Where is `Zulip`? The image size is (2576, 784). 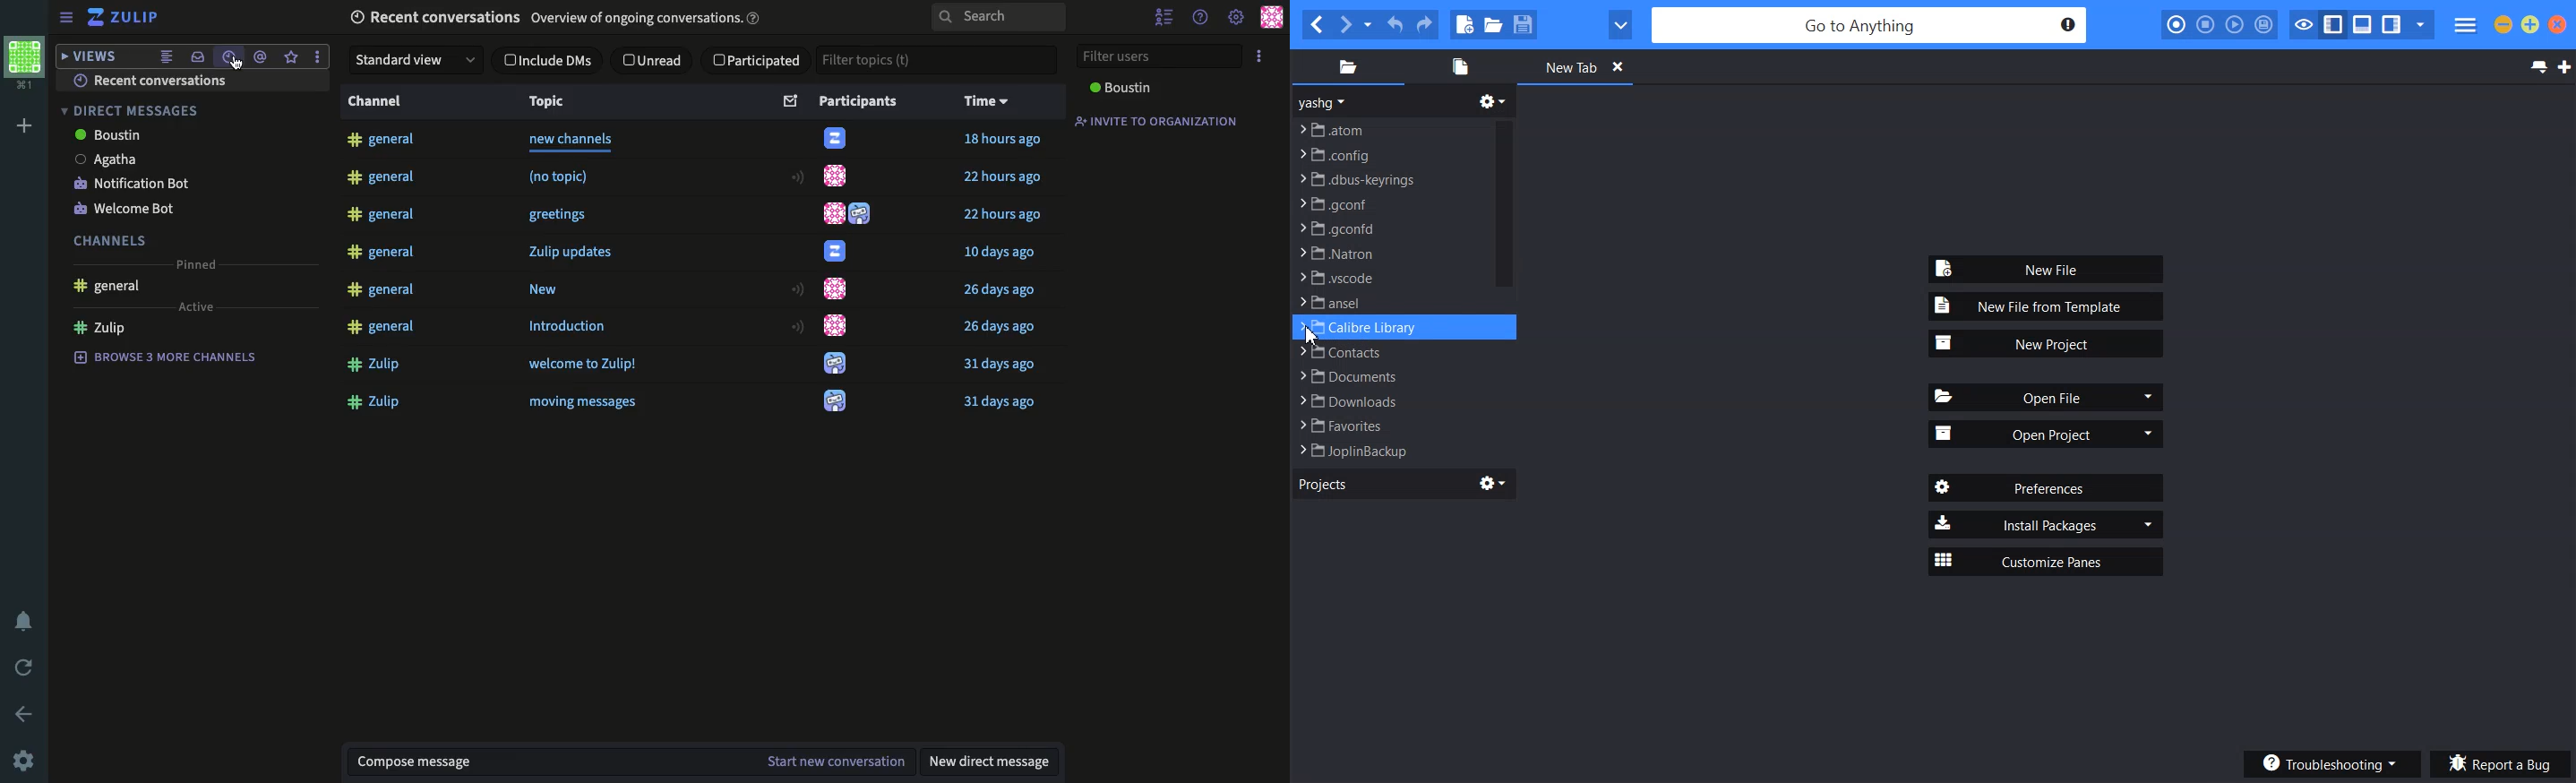 Zulip is located at coordinates (99, 329).